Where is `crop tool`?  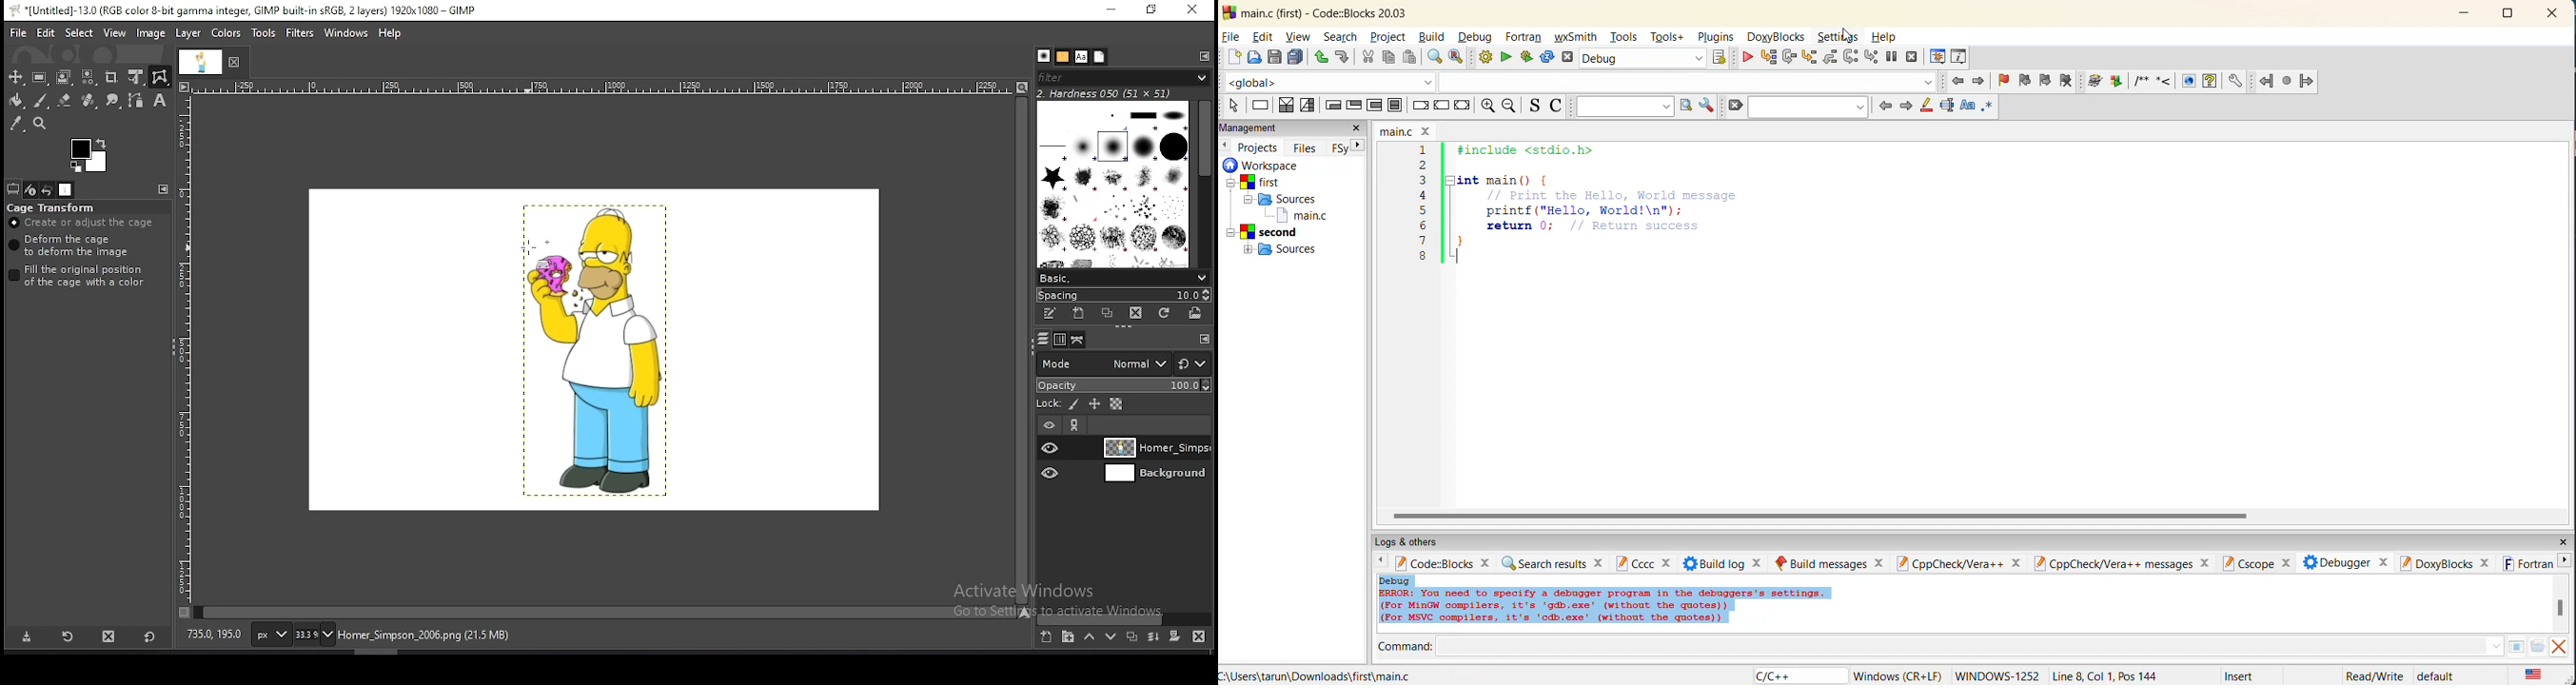 crop tool is located at coordinates (113, 77).